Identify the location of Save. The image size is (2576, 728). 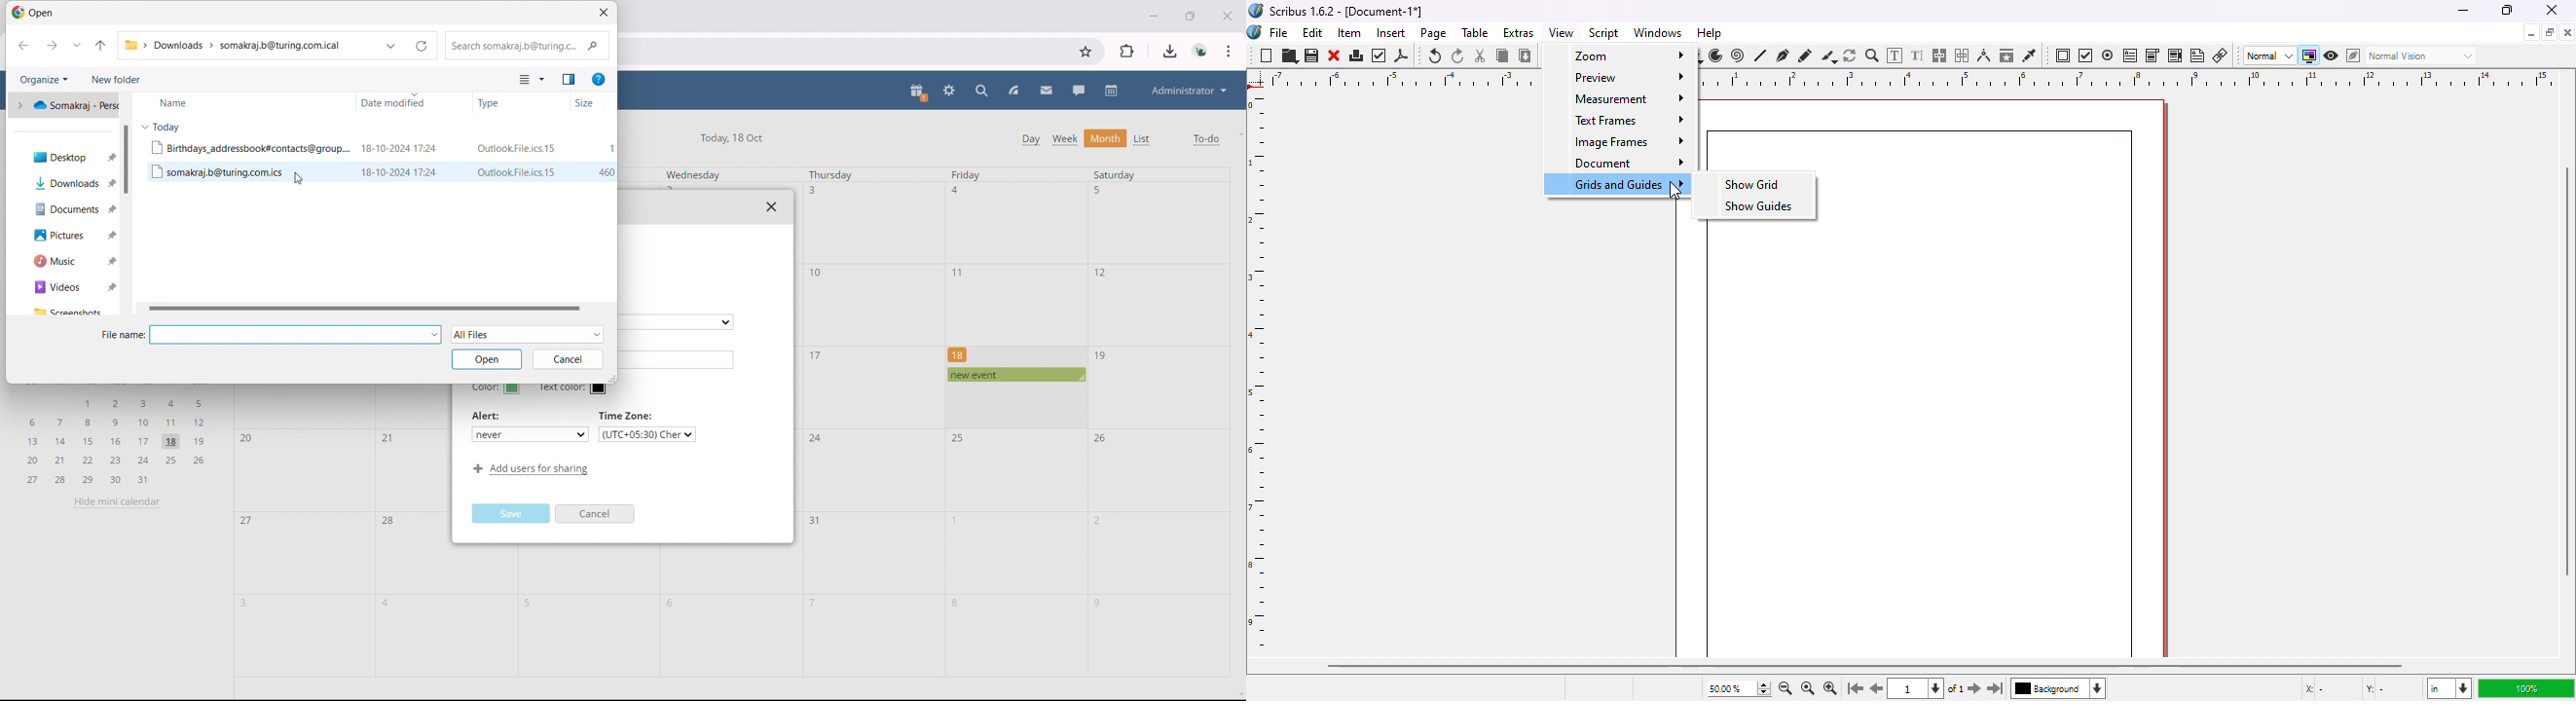
(513, 513).